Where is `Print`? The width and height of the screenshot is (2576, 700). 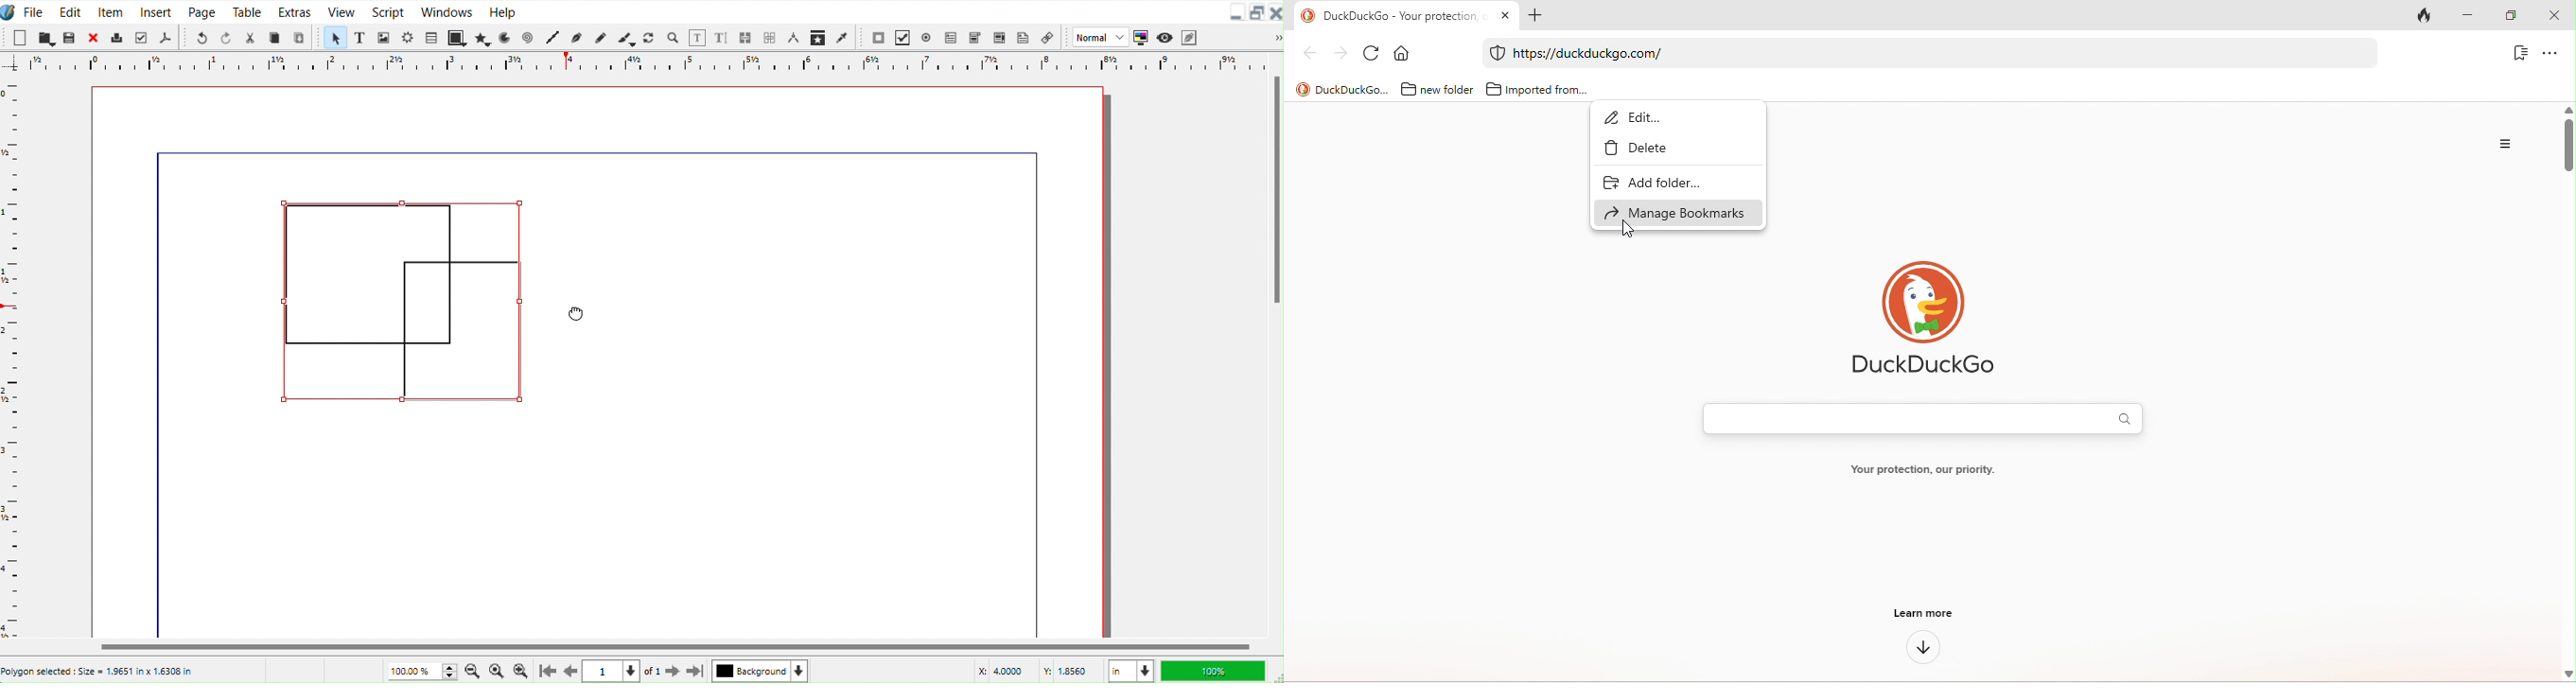
Print is located at coordinates (116, 38).